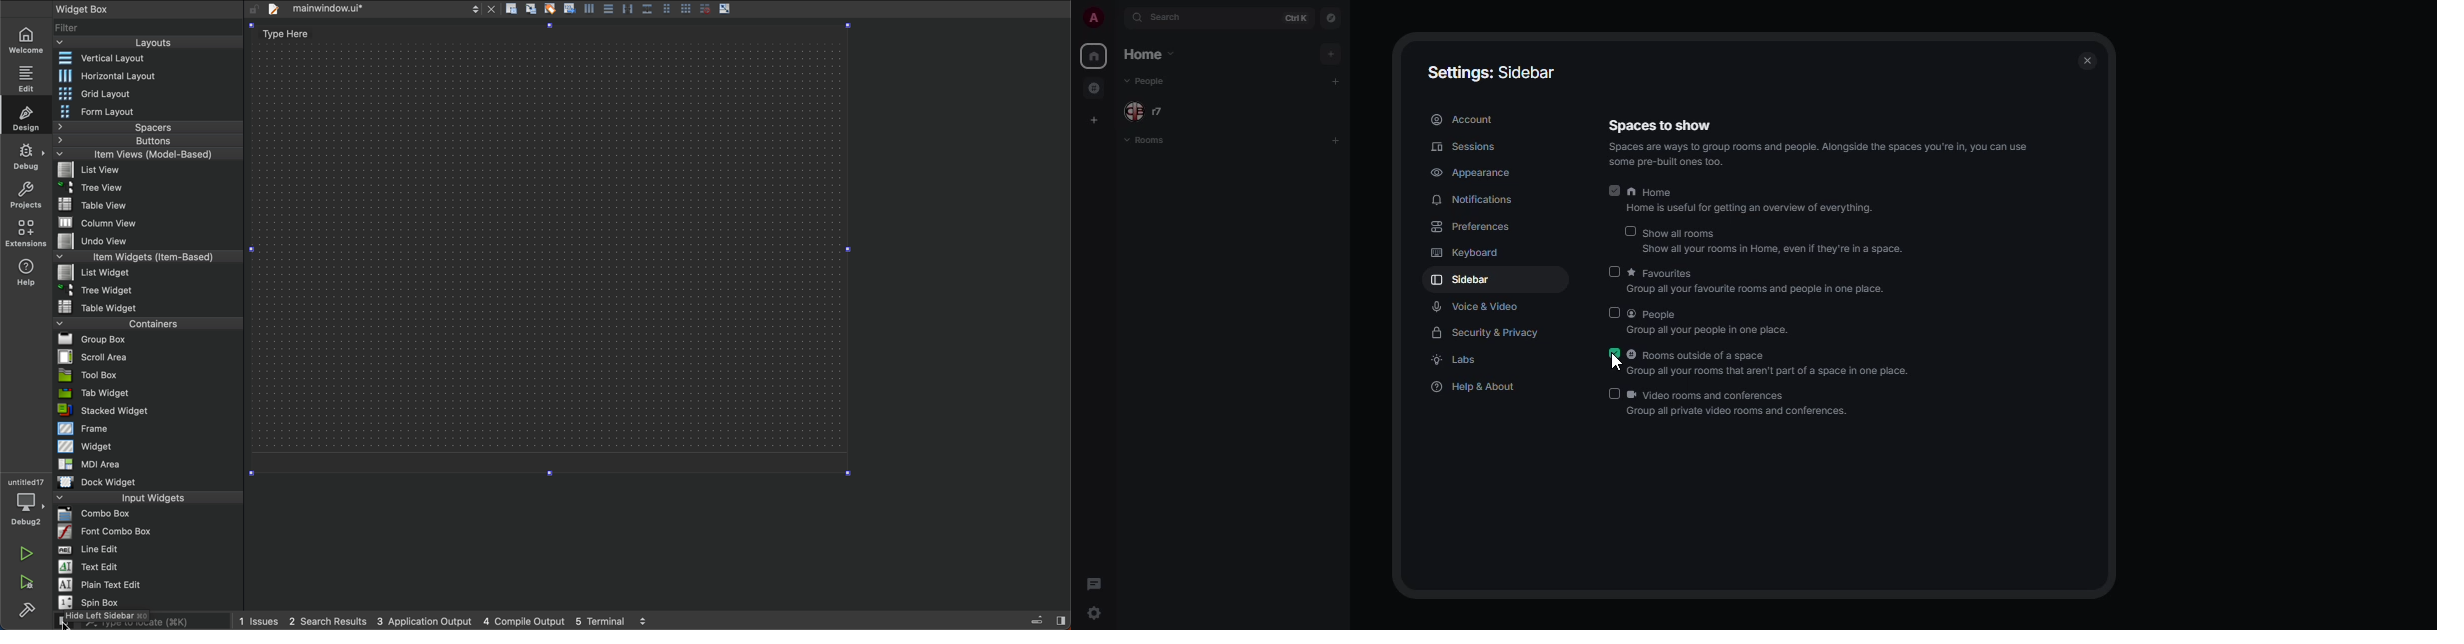 Image resolution: width=2464 pixels, height=644 pixels. I want to click on preferences, so click(1475, 227).